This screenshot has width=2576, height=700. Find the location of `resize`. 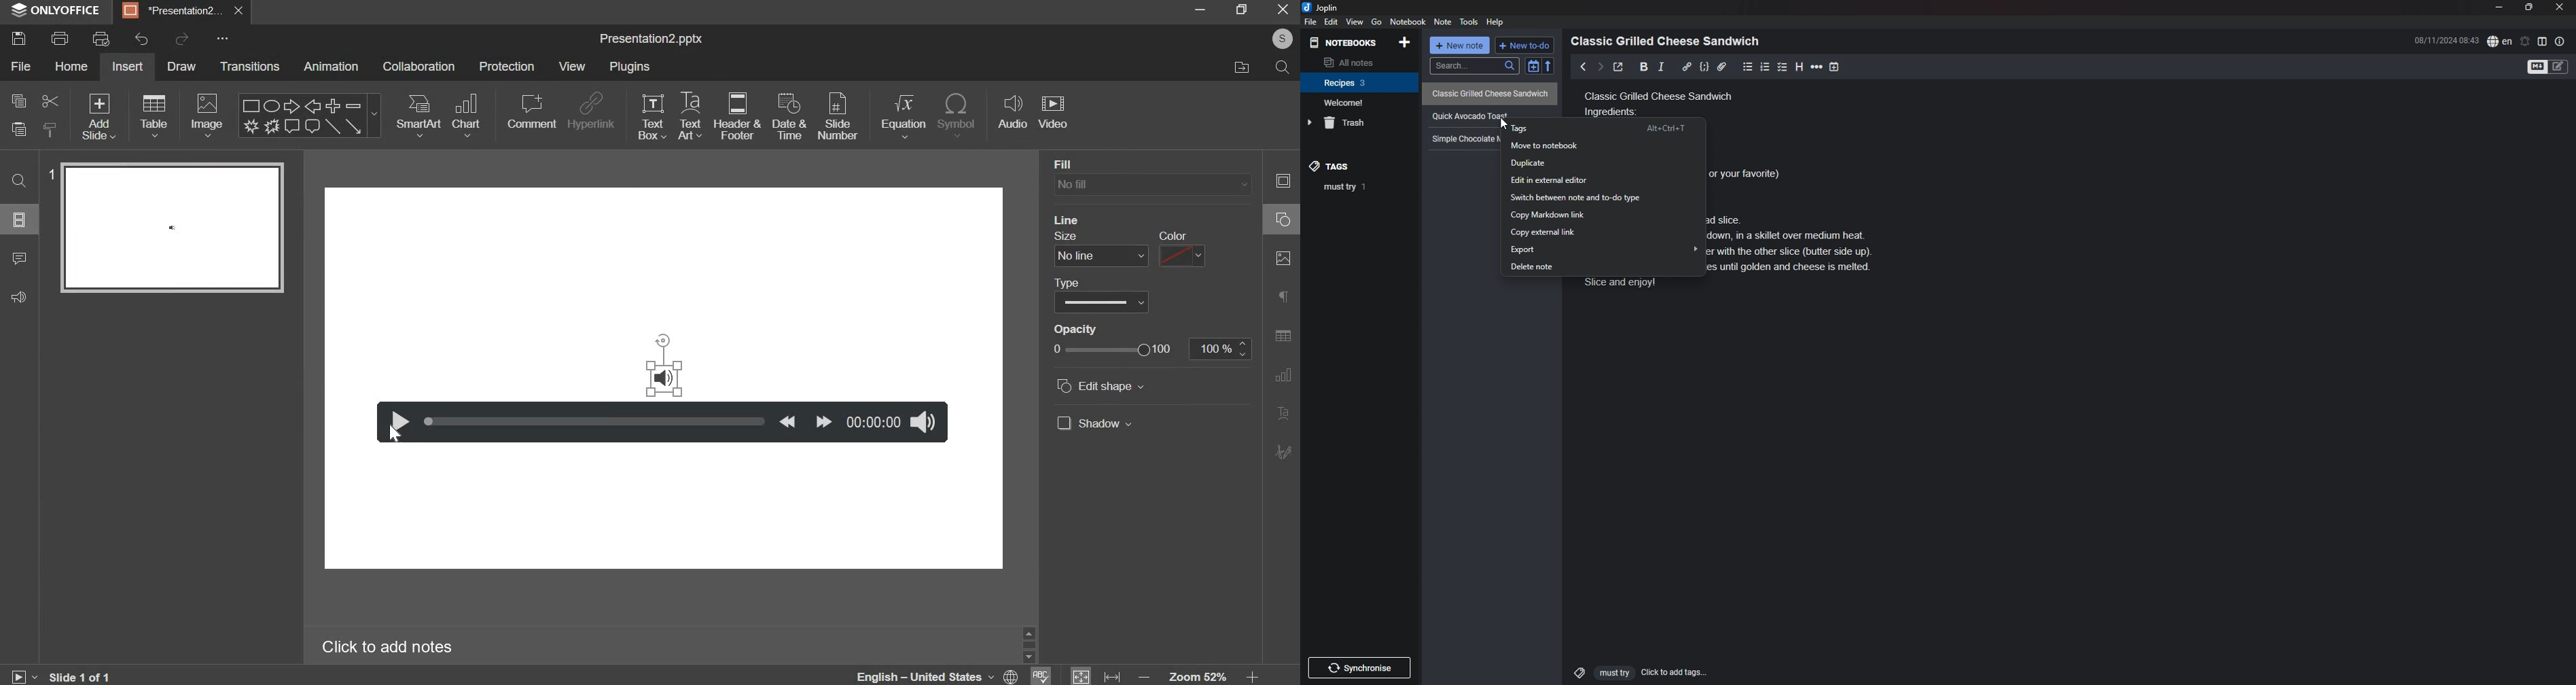

resize is located at coordinates (2529, 7).